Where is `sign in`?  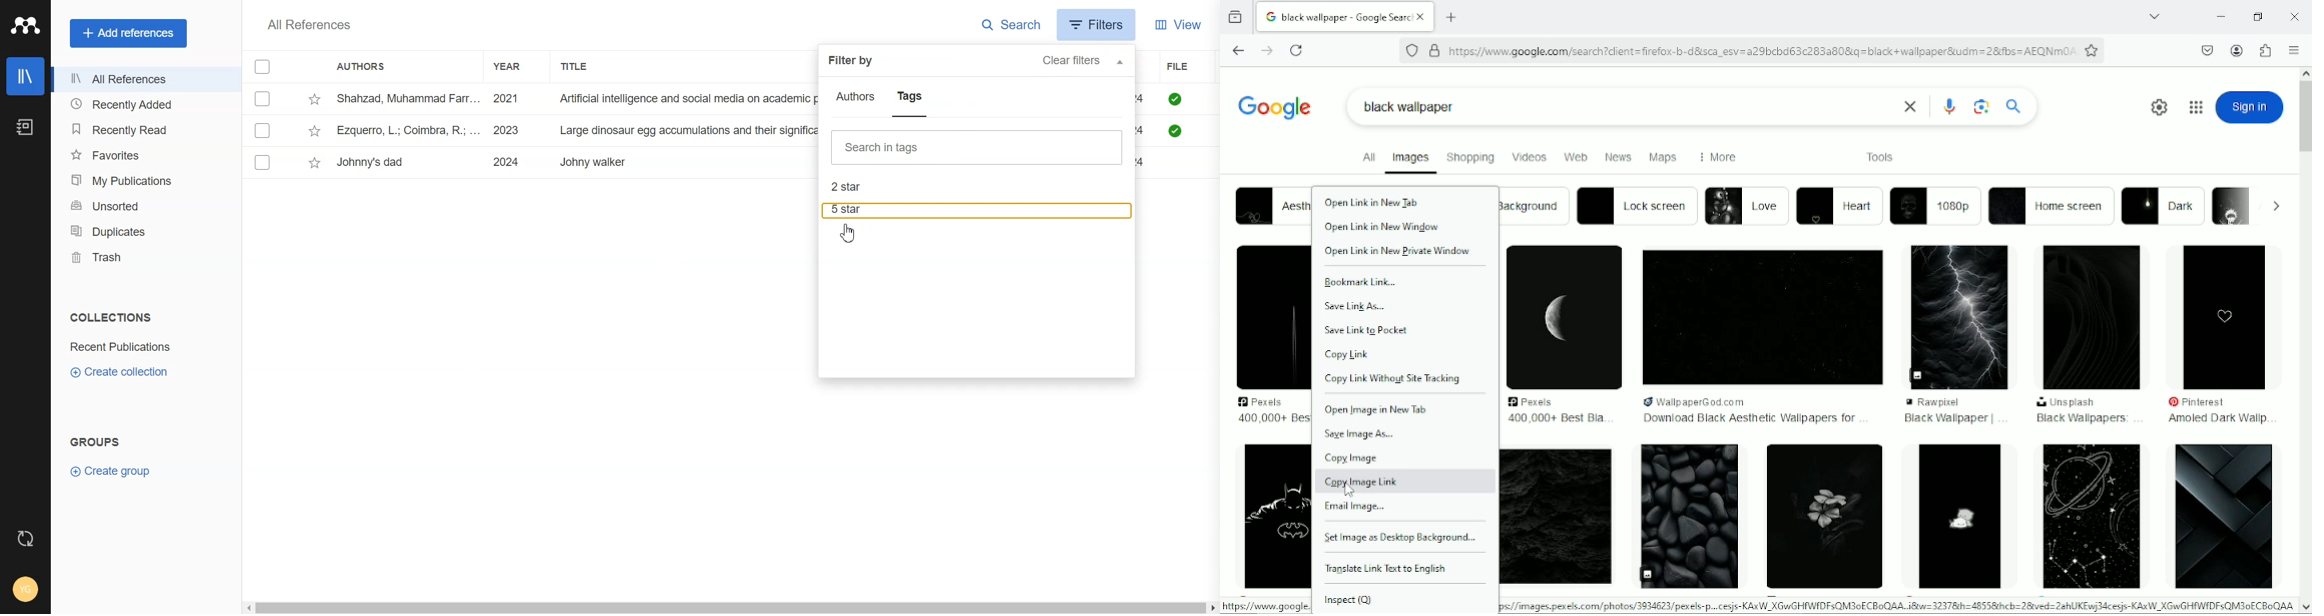 sign in is located at coordinates (2250, 107).